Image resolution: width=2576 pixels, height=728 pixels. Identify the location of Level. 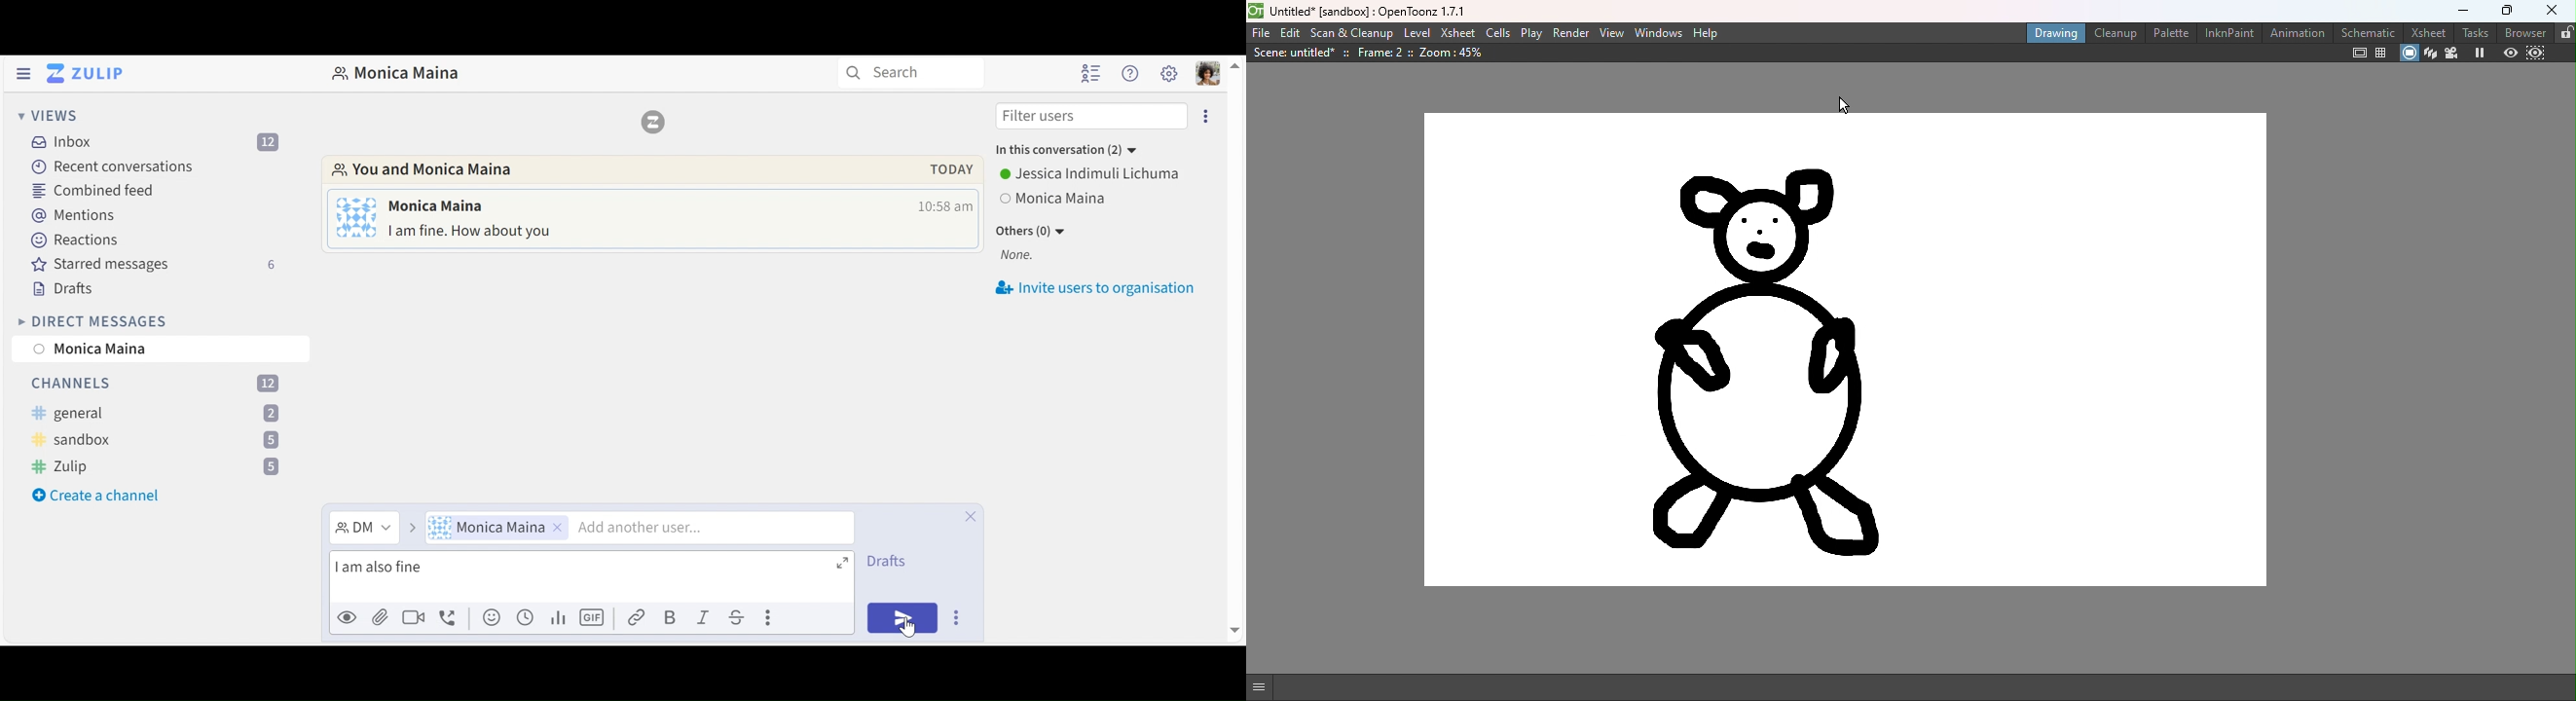
(1417, 33).